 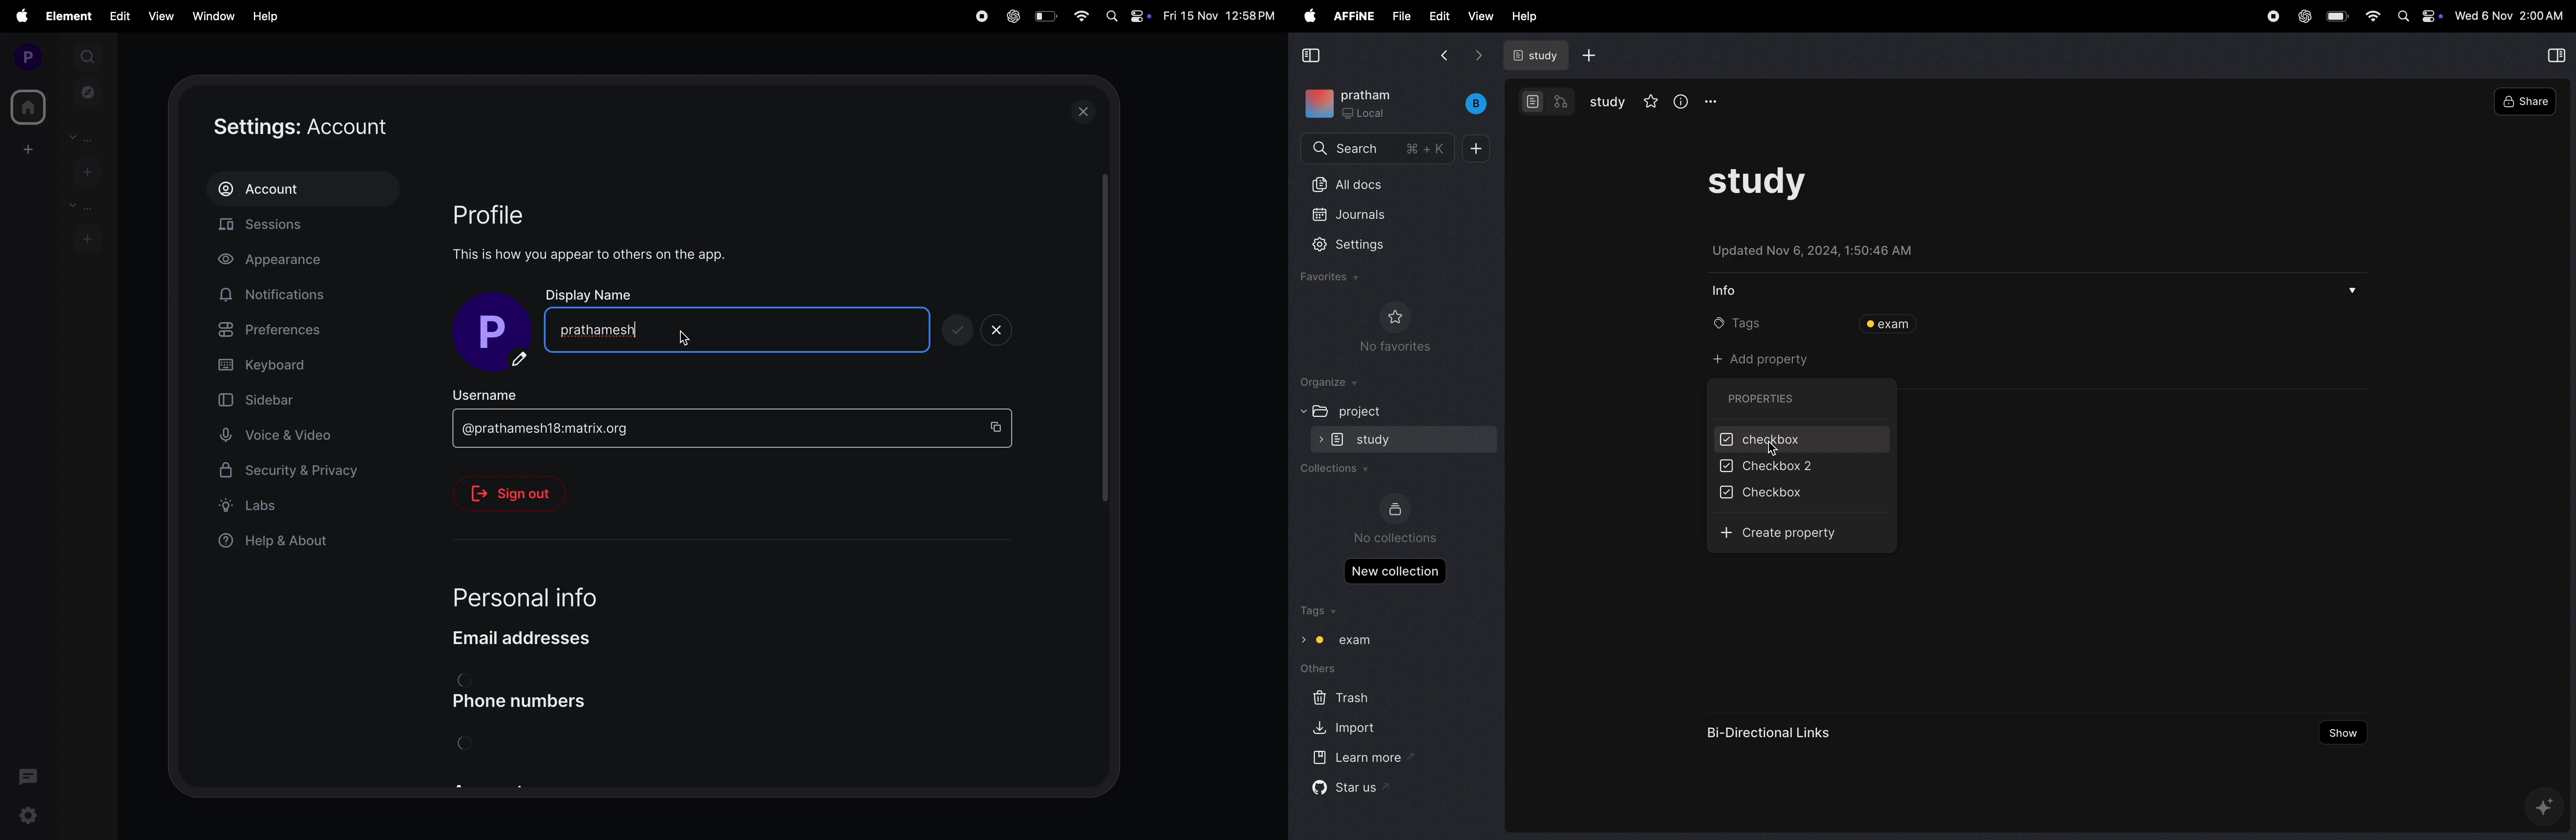 What do you see at coordinates (979, 16) in the screenshot?
I see `record` at bounding box center [979, 16].